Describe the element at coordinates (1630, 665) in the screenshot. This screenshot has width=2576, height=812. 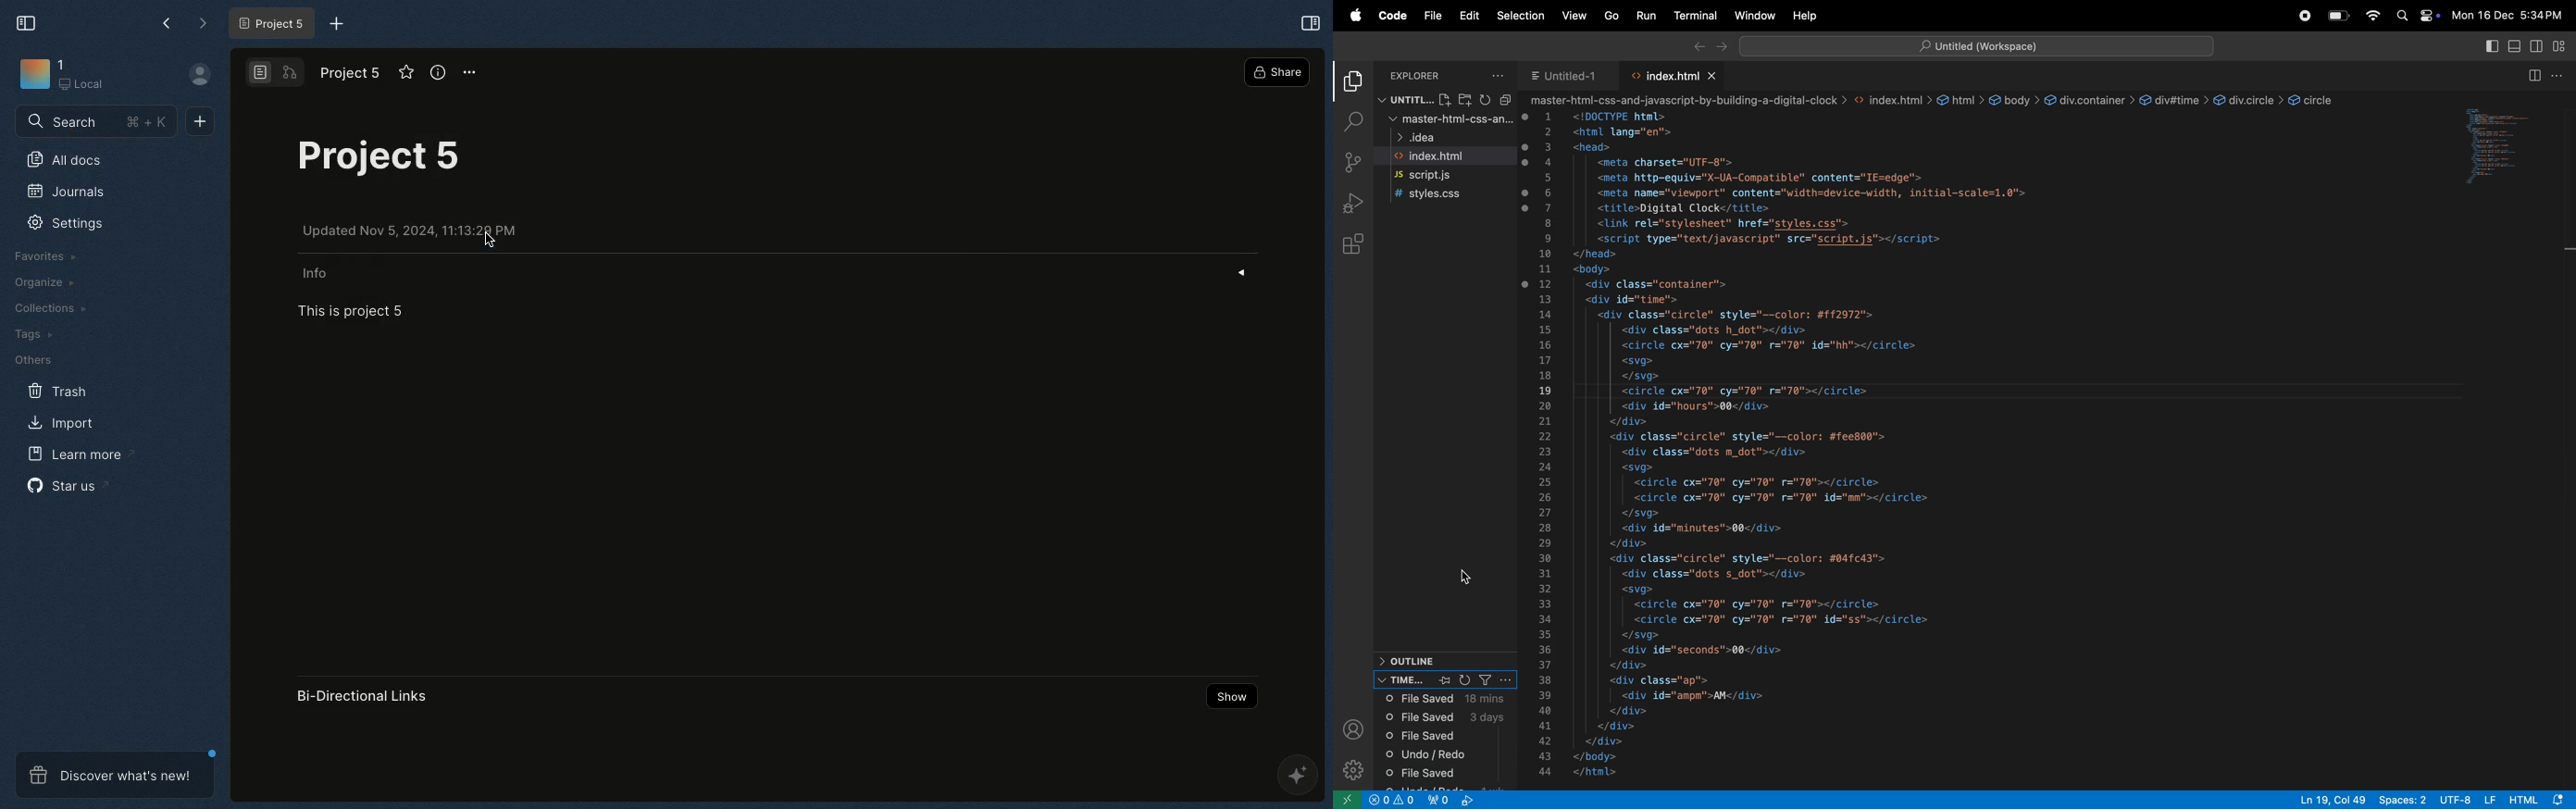
I see `</div>` at that location.